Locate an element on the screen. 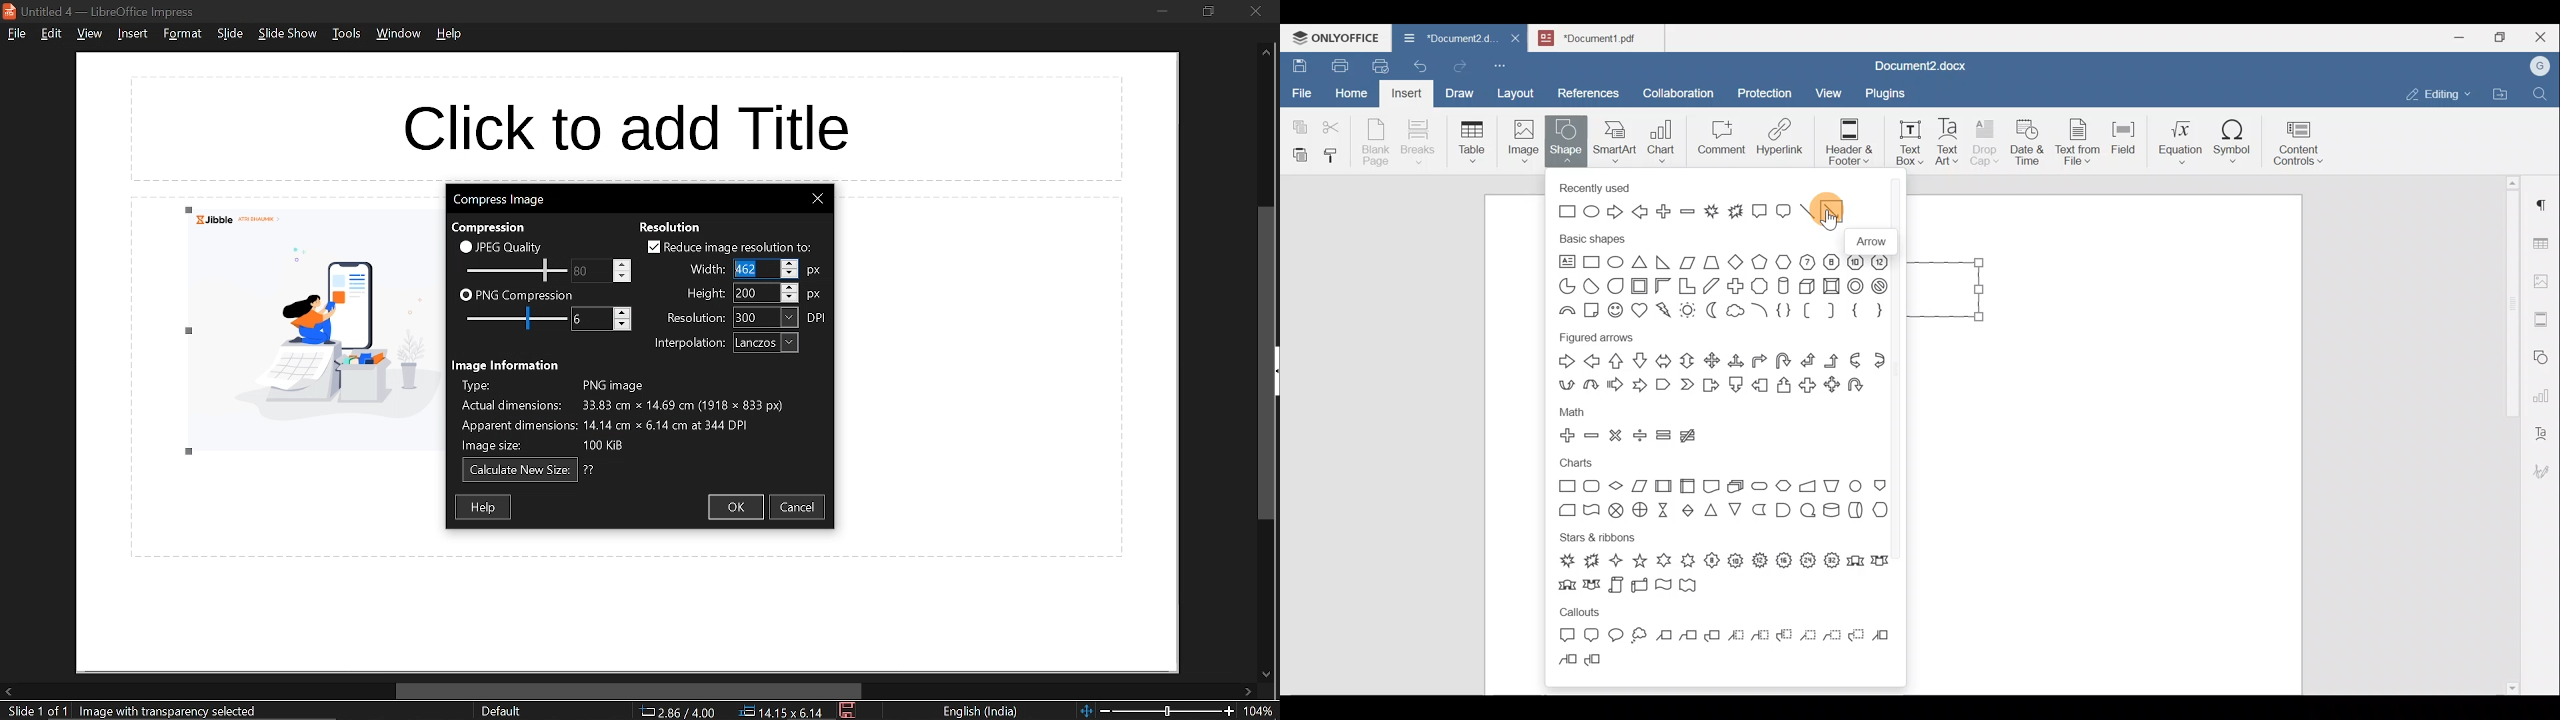  Collaboration is located at coordinates (1676, 86).